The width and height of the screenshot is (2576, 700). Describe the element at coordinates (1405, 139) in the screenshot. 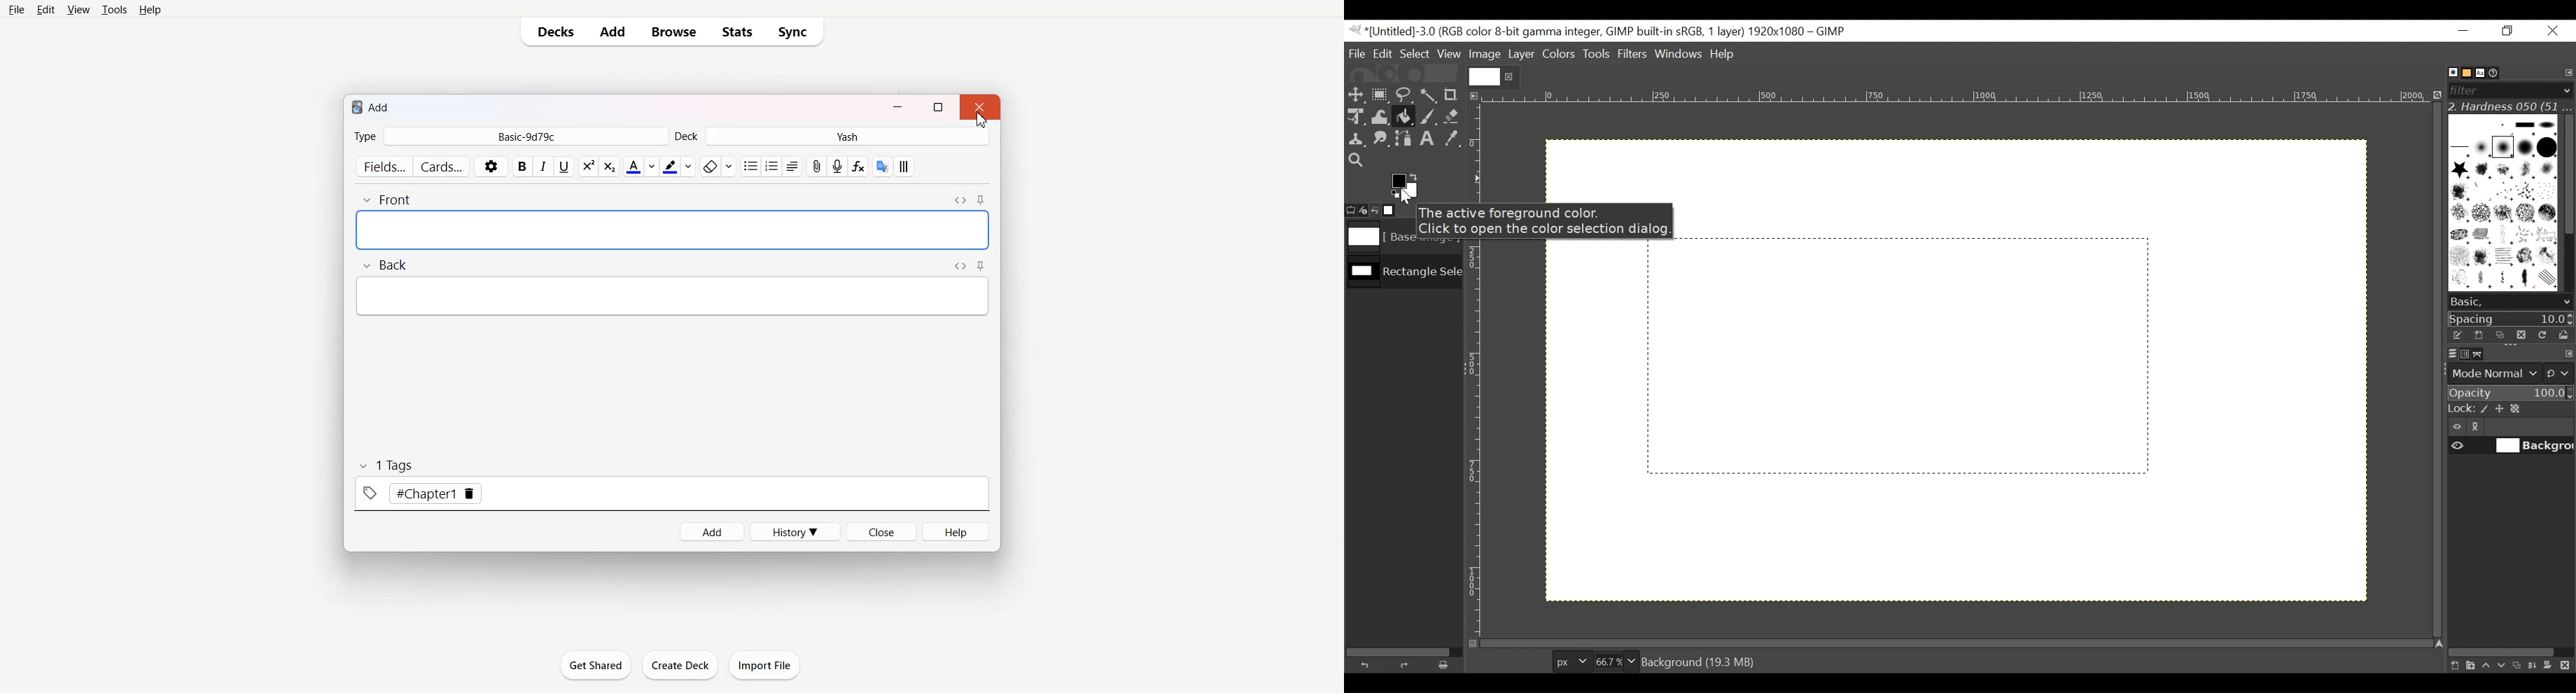

I see `Path tool` at that location.